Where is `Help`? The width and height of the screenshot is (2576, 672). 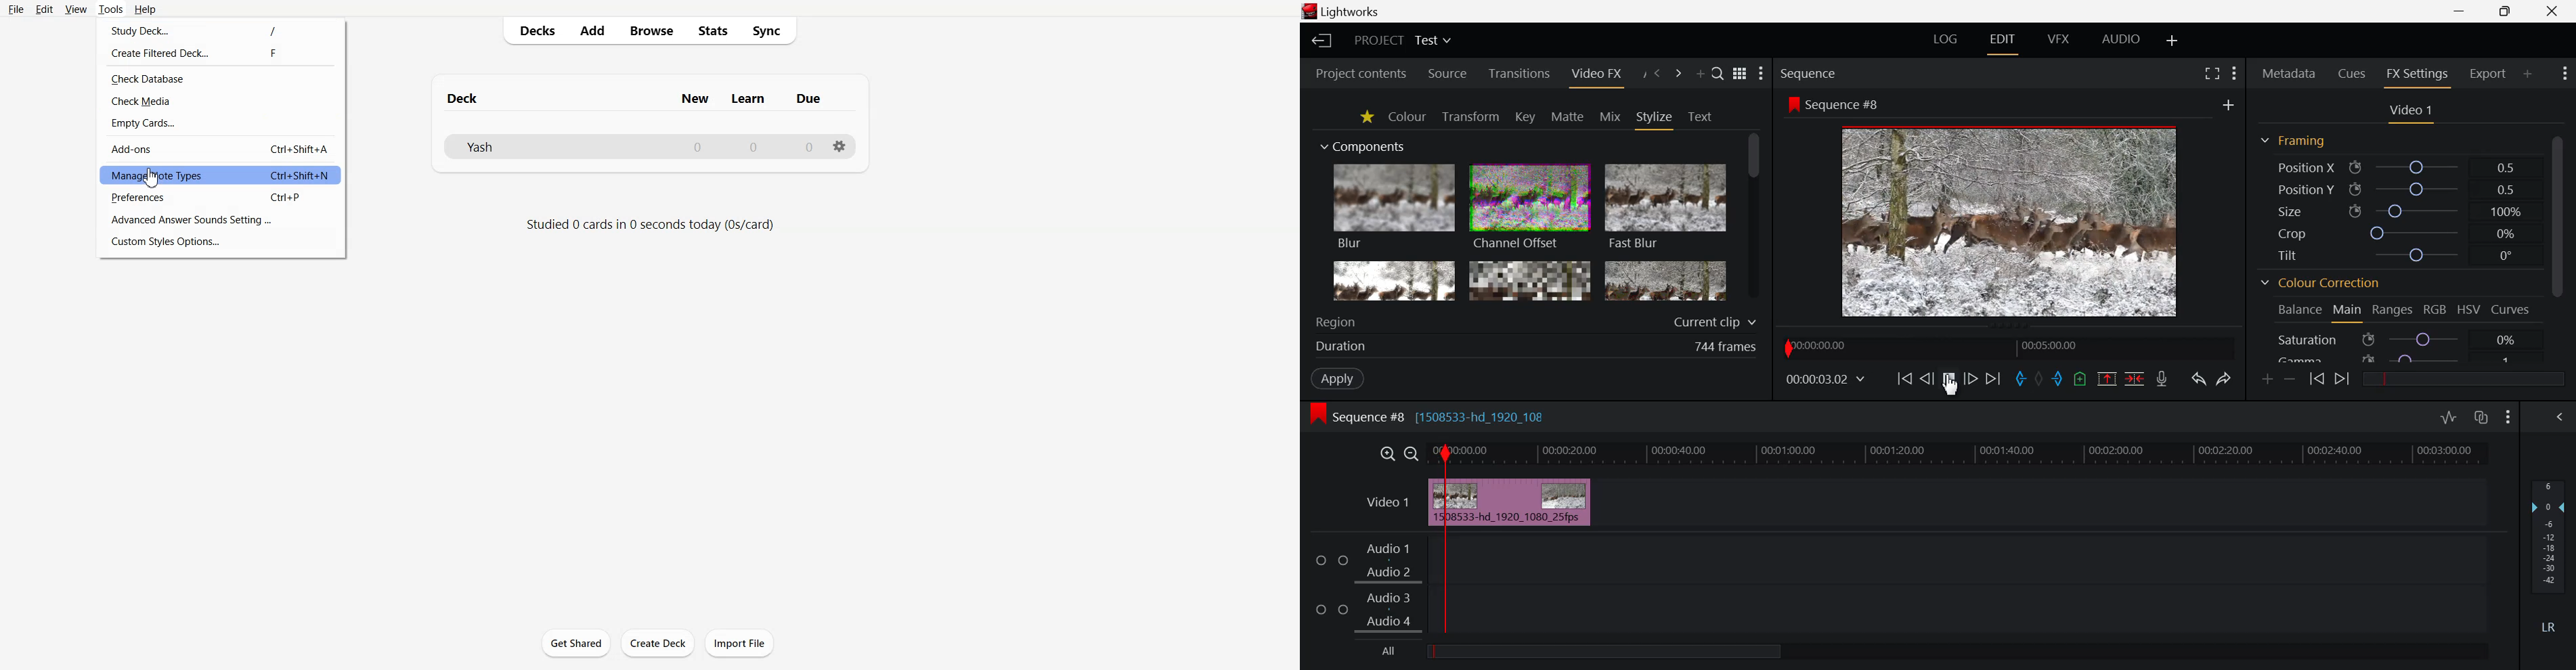
Help is located at coordinates (146, 9).